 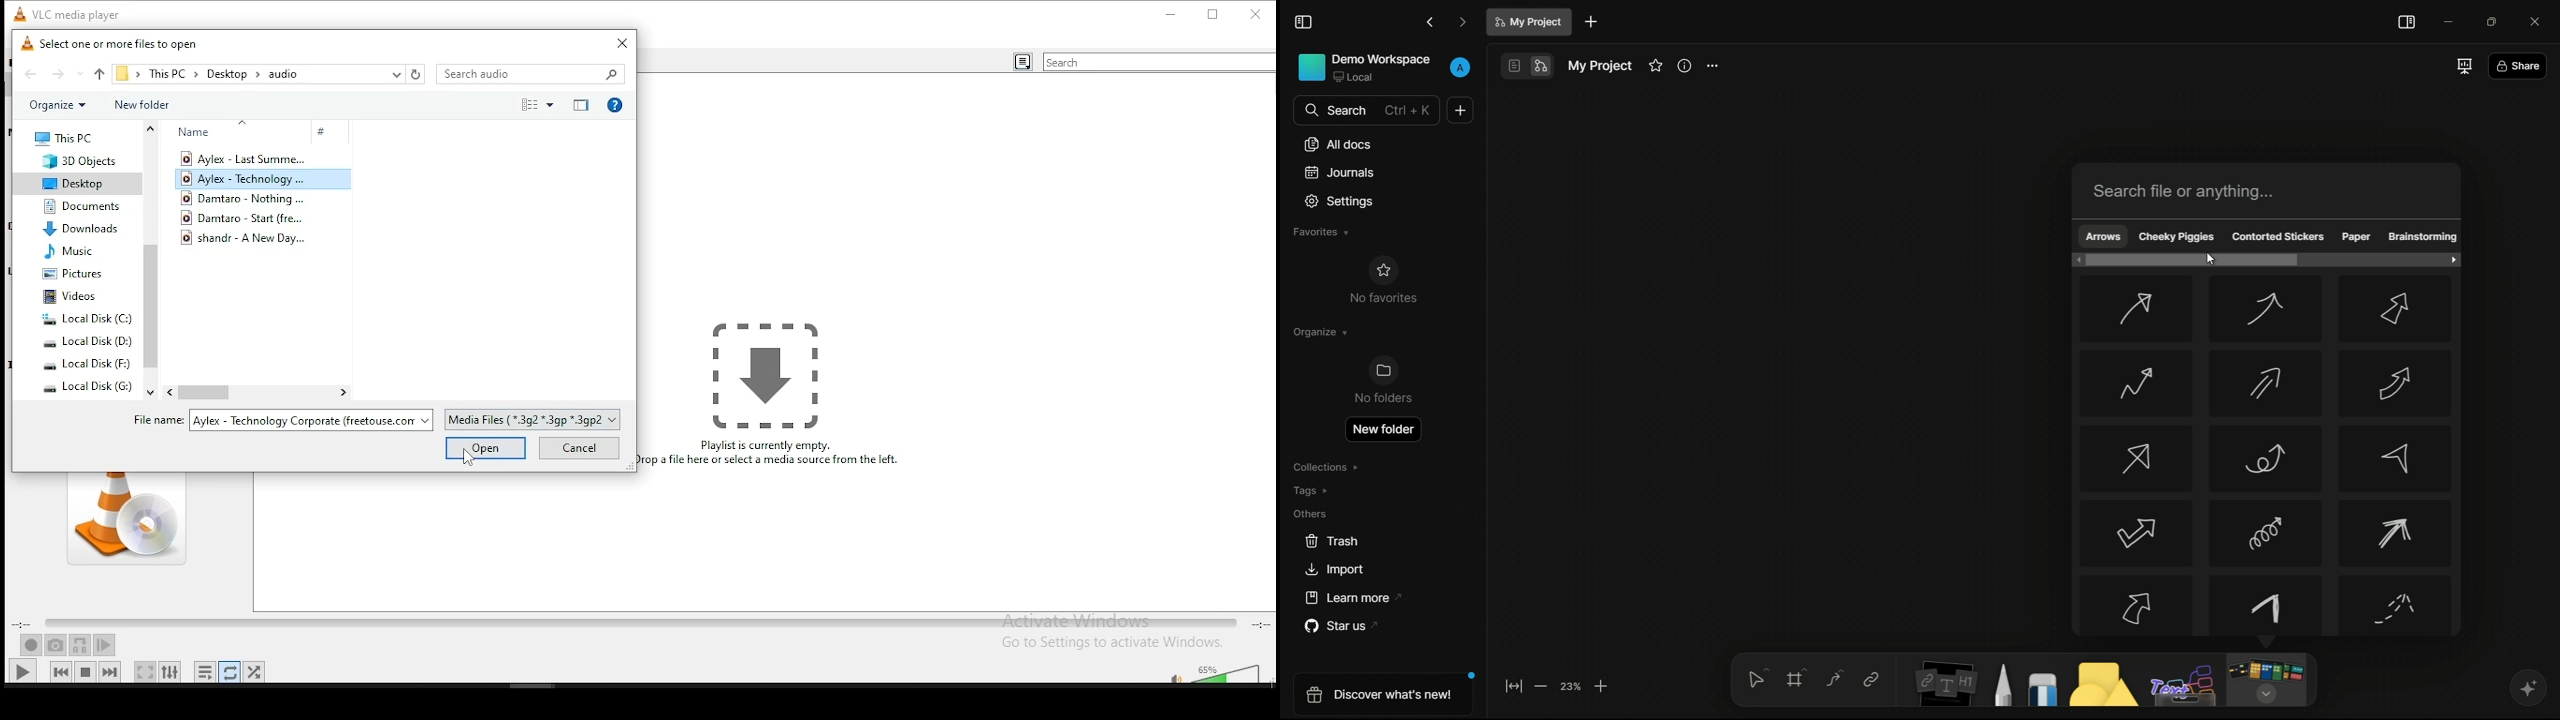 I want to click on minimize, so click(x=1172, y=13).